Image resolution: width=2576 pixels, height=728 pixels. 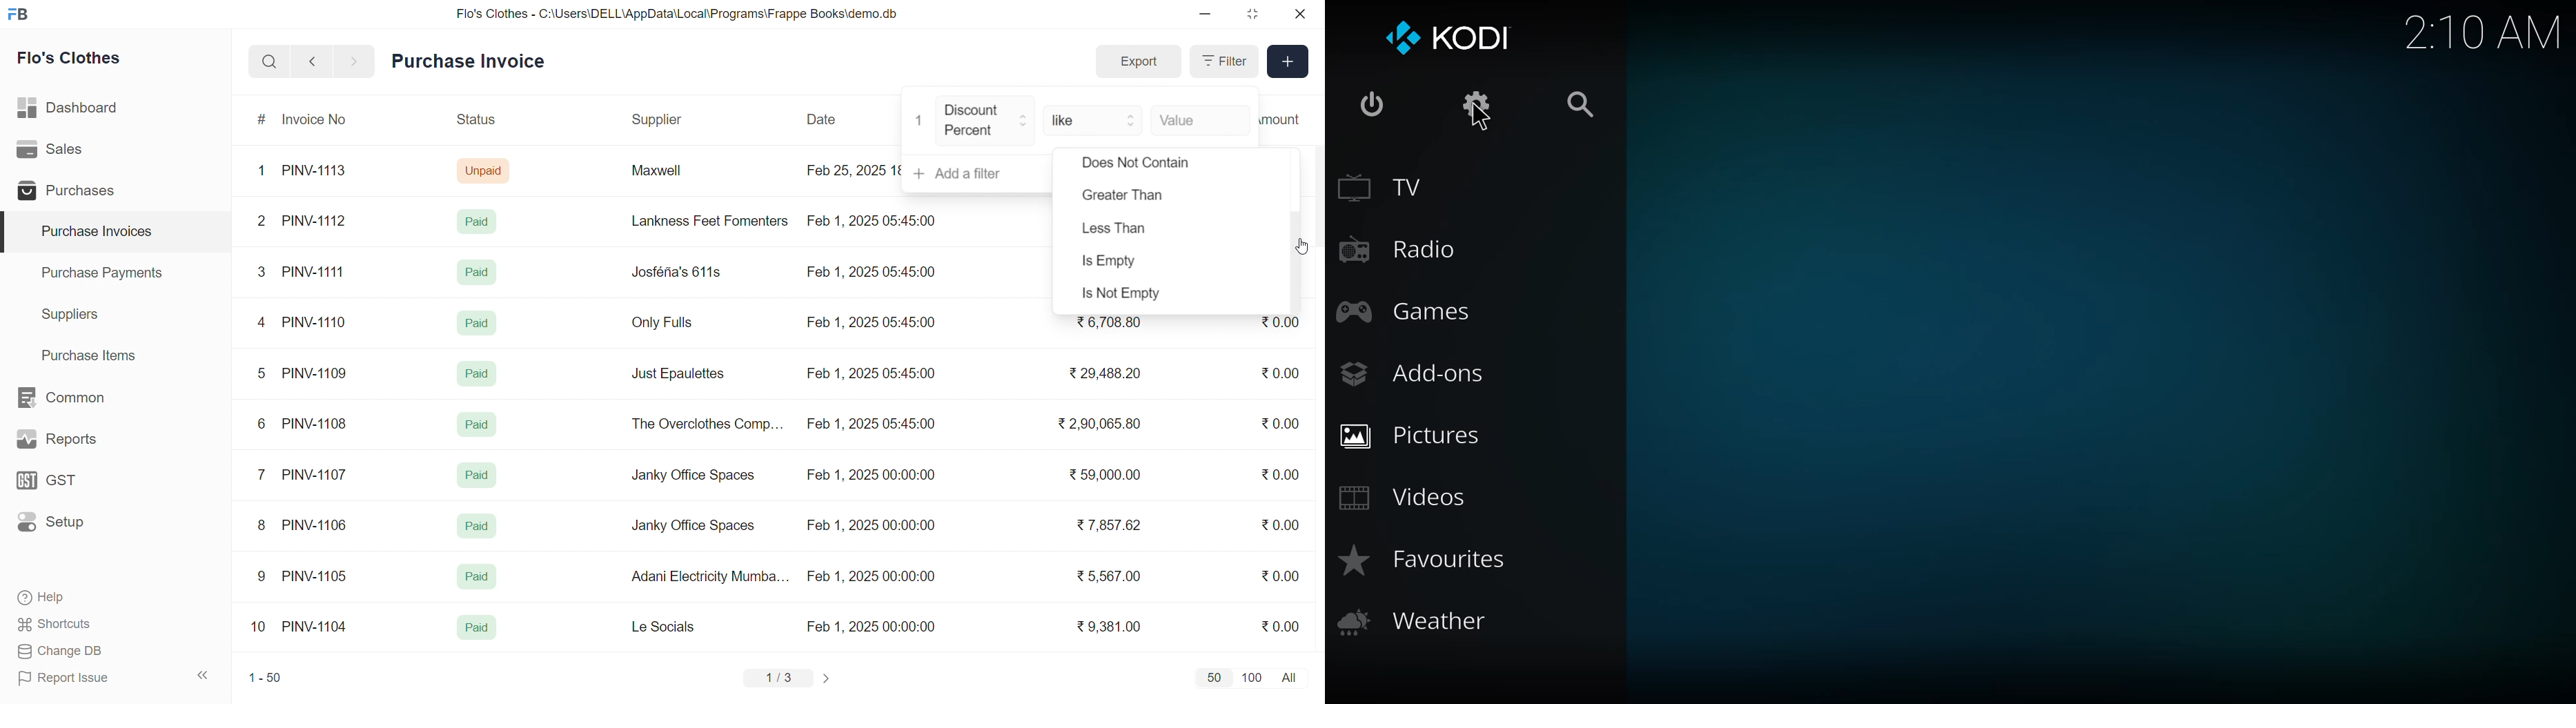 I want to click on PINV-1107, so click(x=317, y=475).